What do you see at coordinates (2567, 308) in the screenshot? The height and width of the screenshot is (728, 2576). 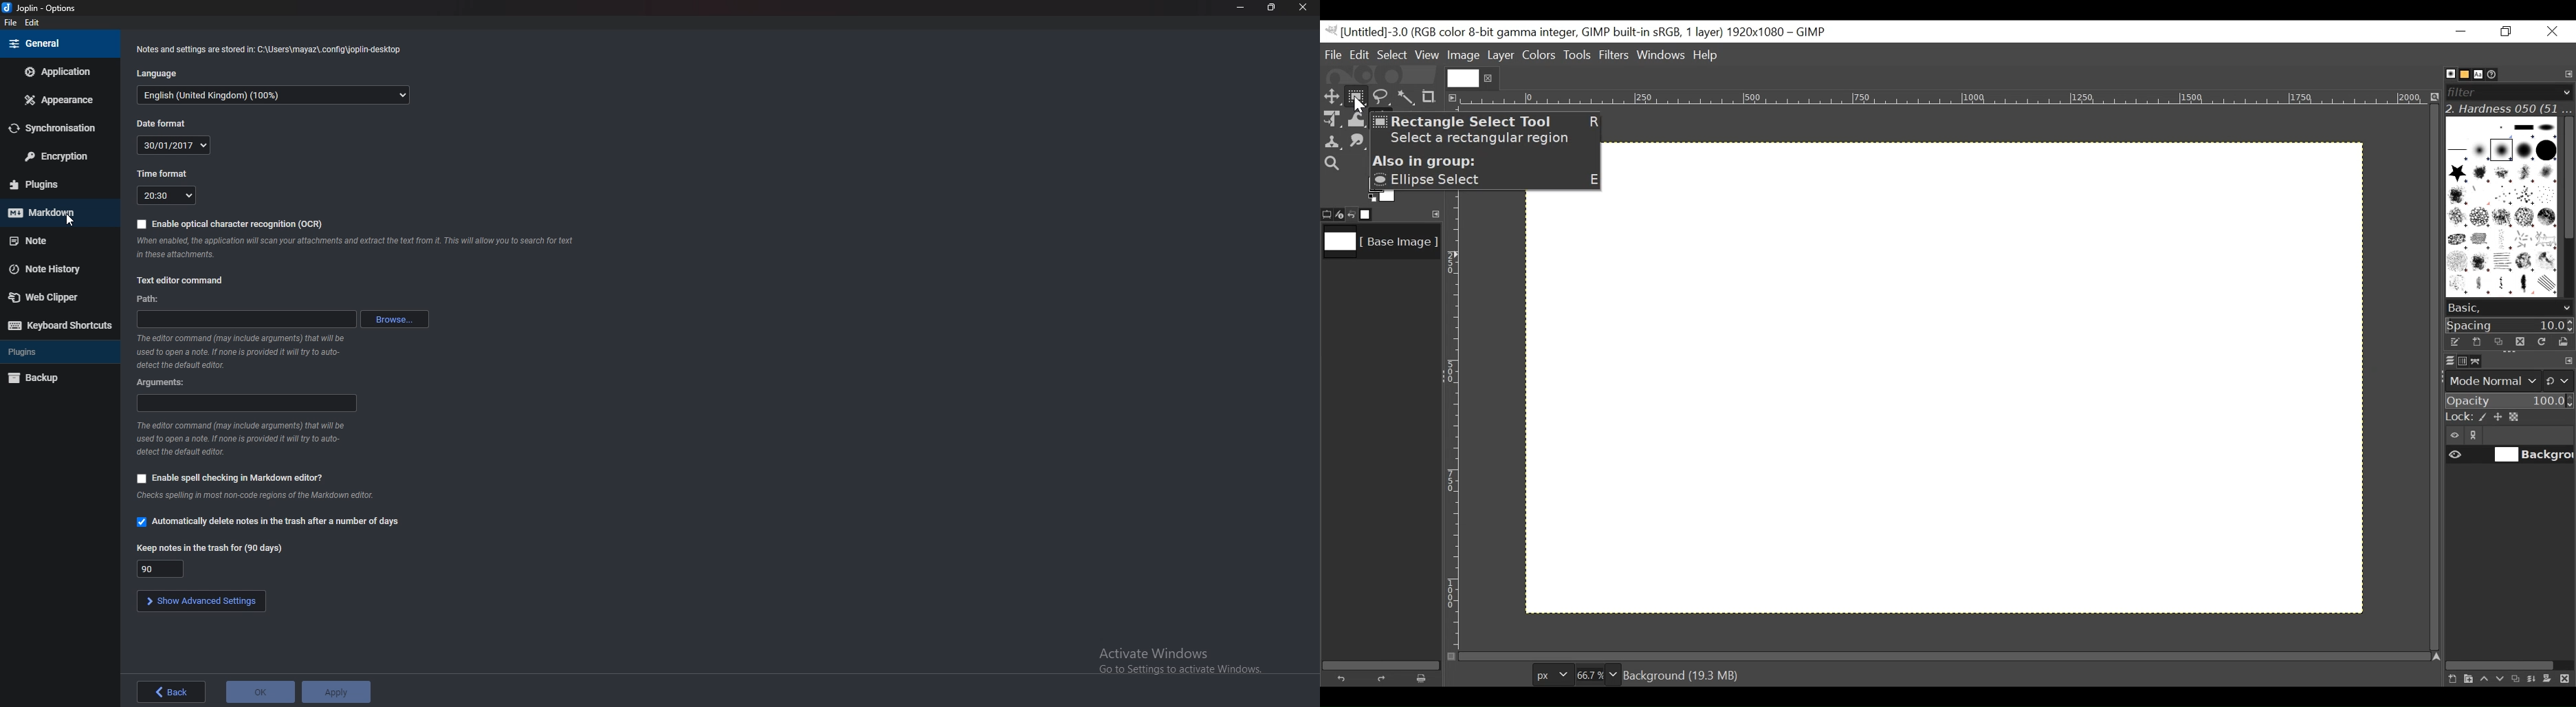 I see `scroll down` at bounding box center [2567, 308].